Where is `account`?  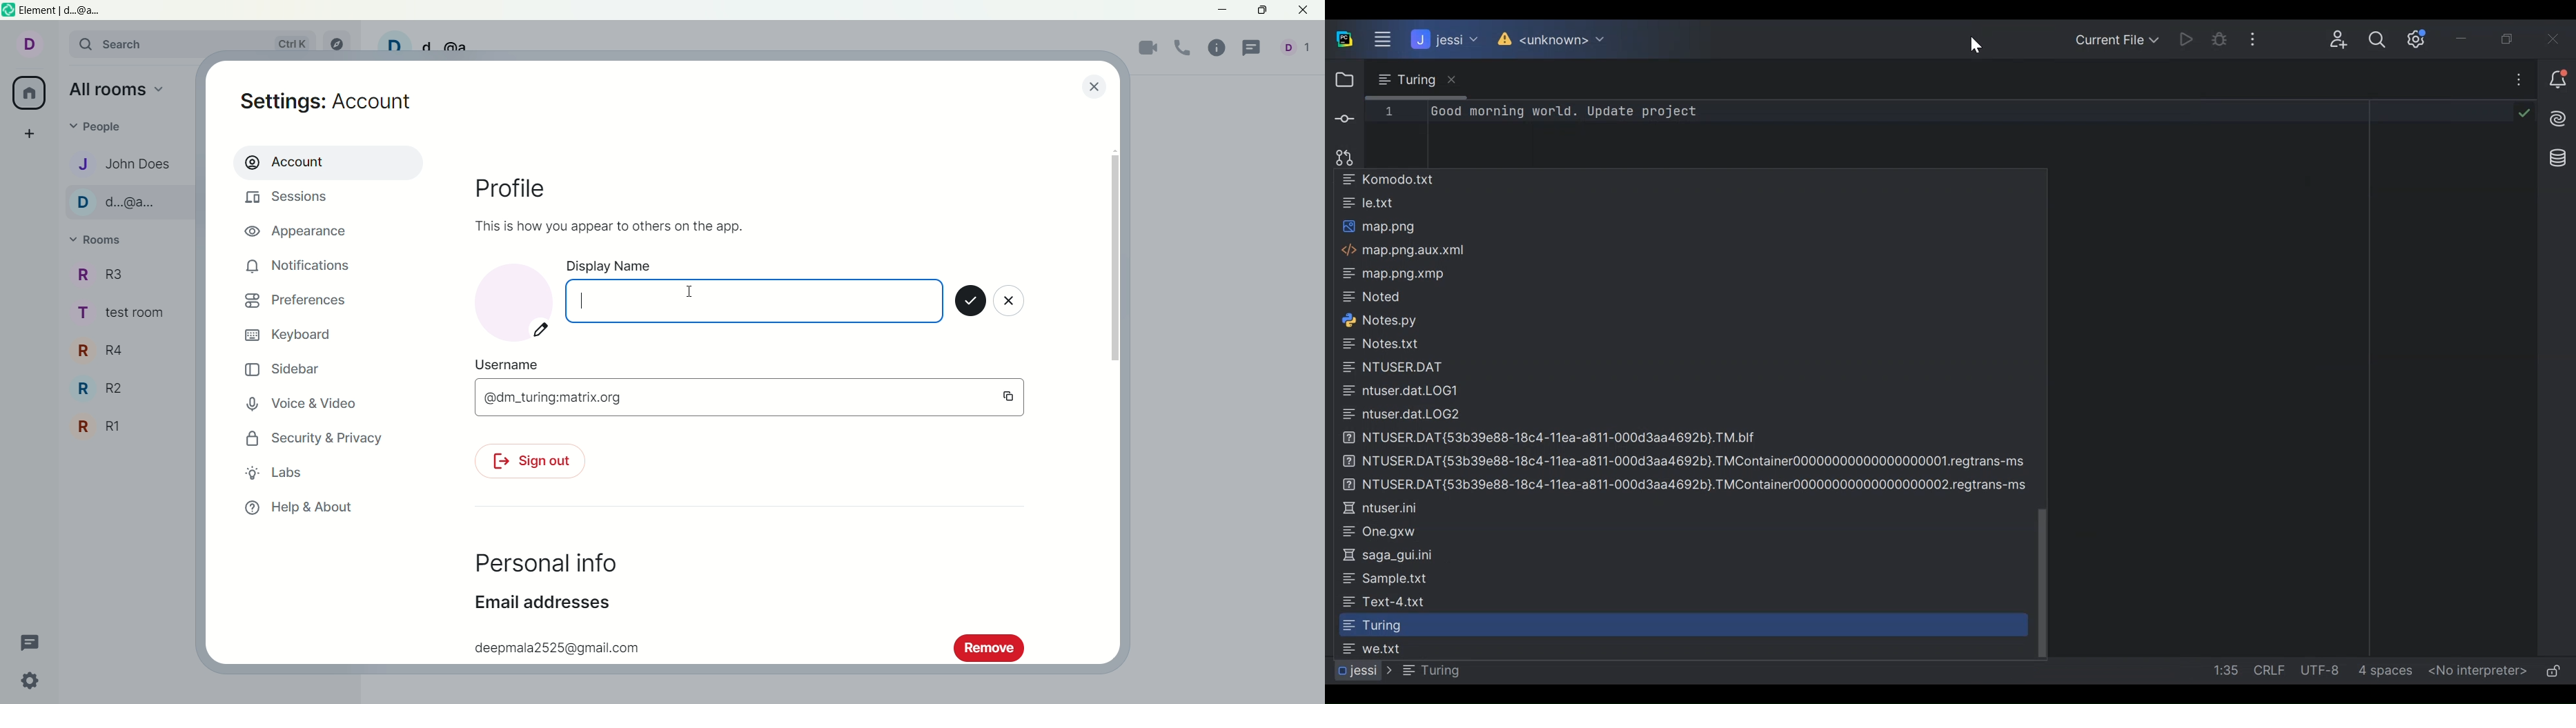 account is located at coordinates (513, 300).